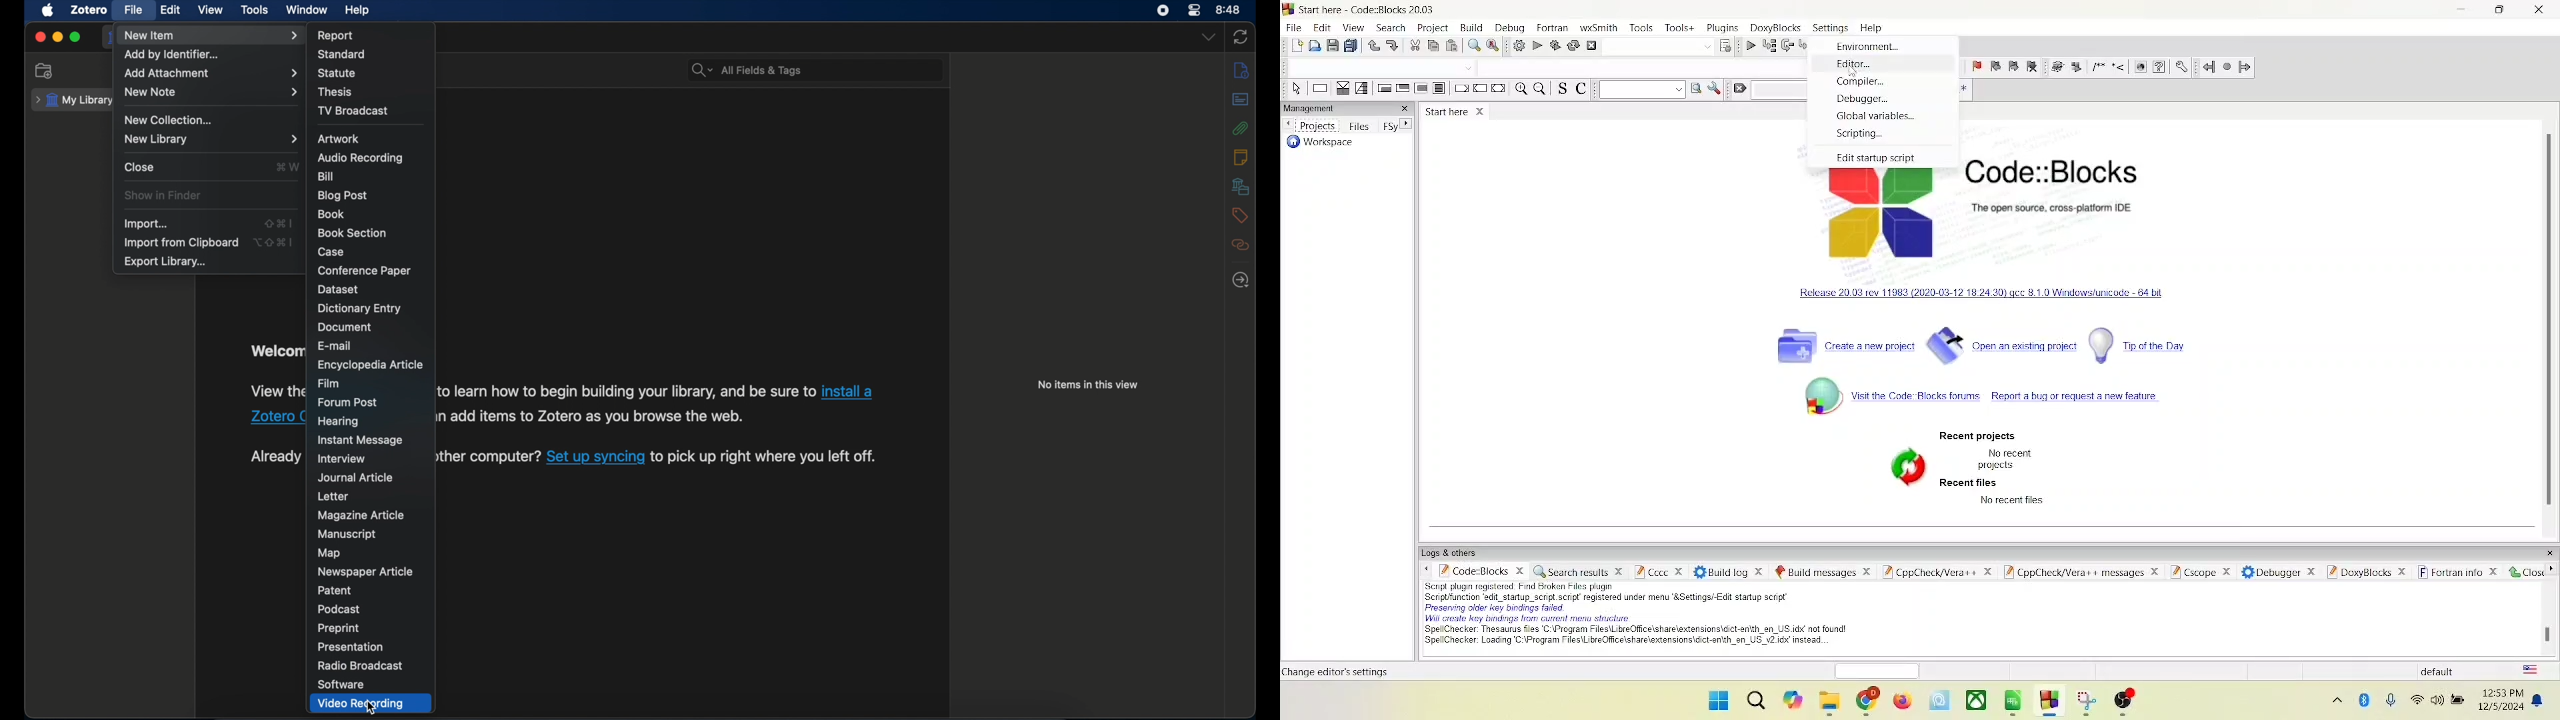 The width and height of the screenshot is (2576, 728). What do you see at coordinates (273, 242) in the screenshot?
I see `shortcut` at bounding box center [273, 242].